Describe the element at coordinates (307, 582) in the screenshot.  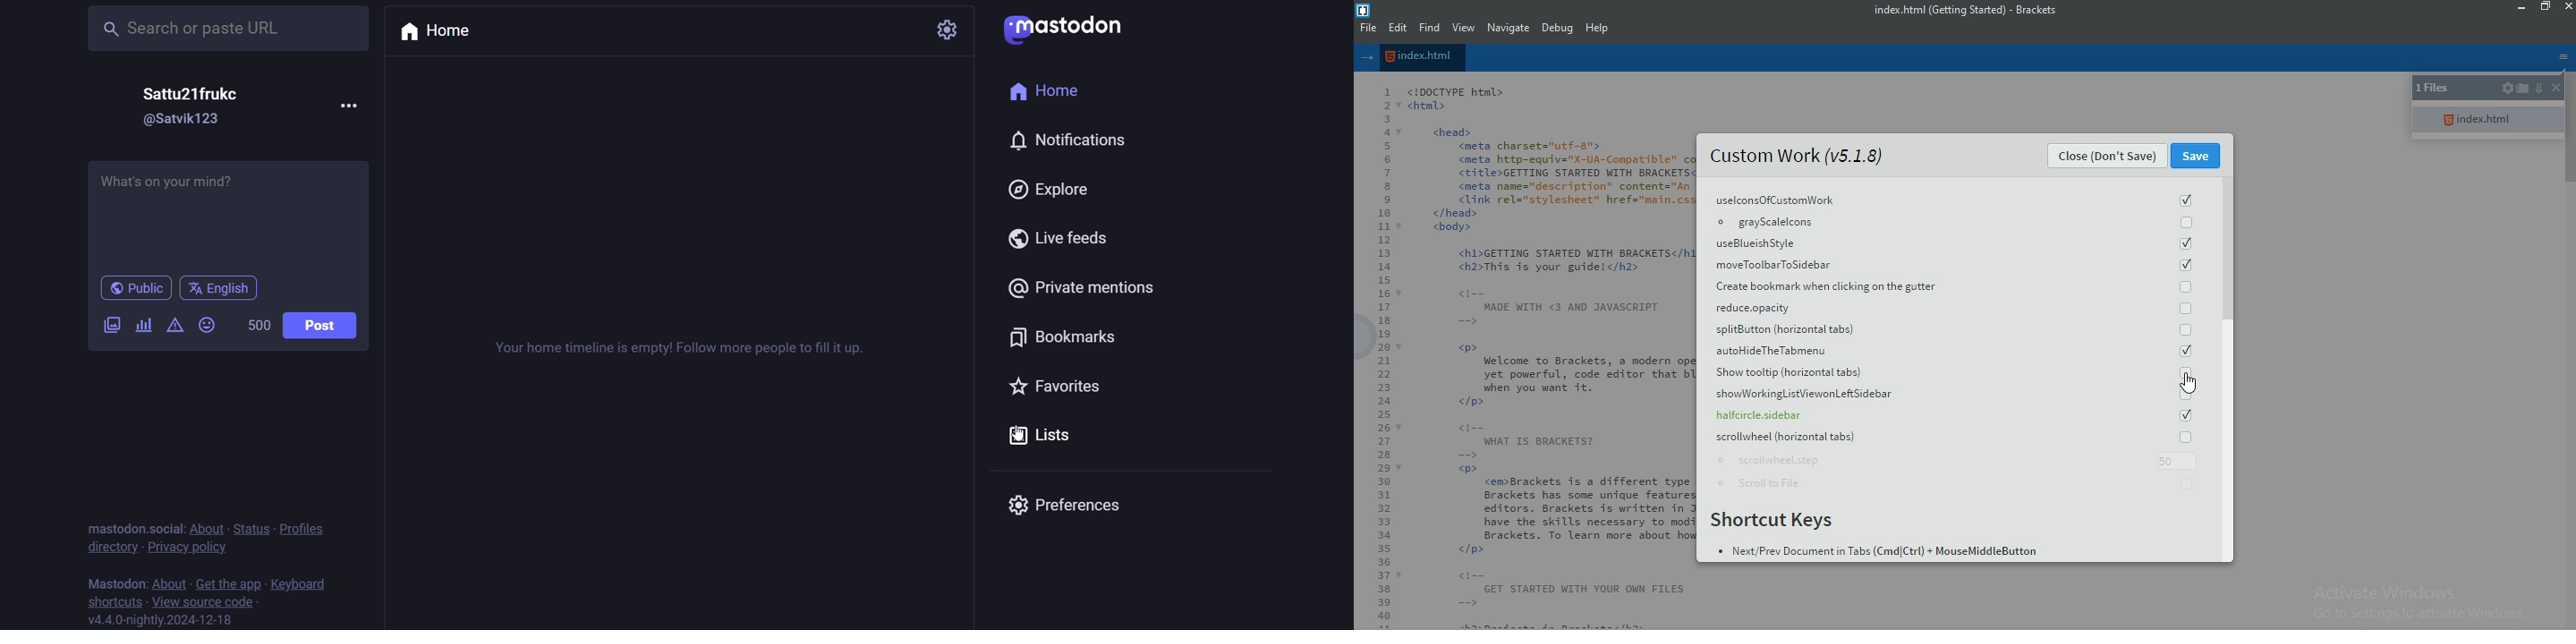
I see `keyboard` at that location.